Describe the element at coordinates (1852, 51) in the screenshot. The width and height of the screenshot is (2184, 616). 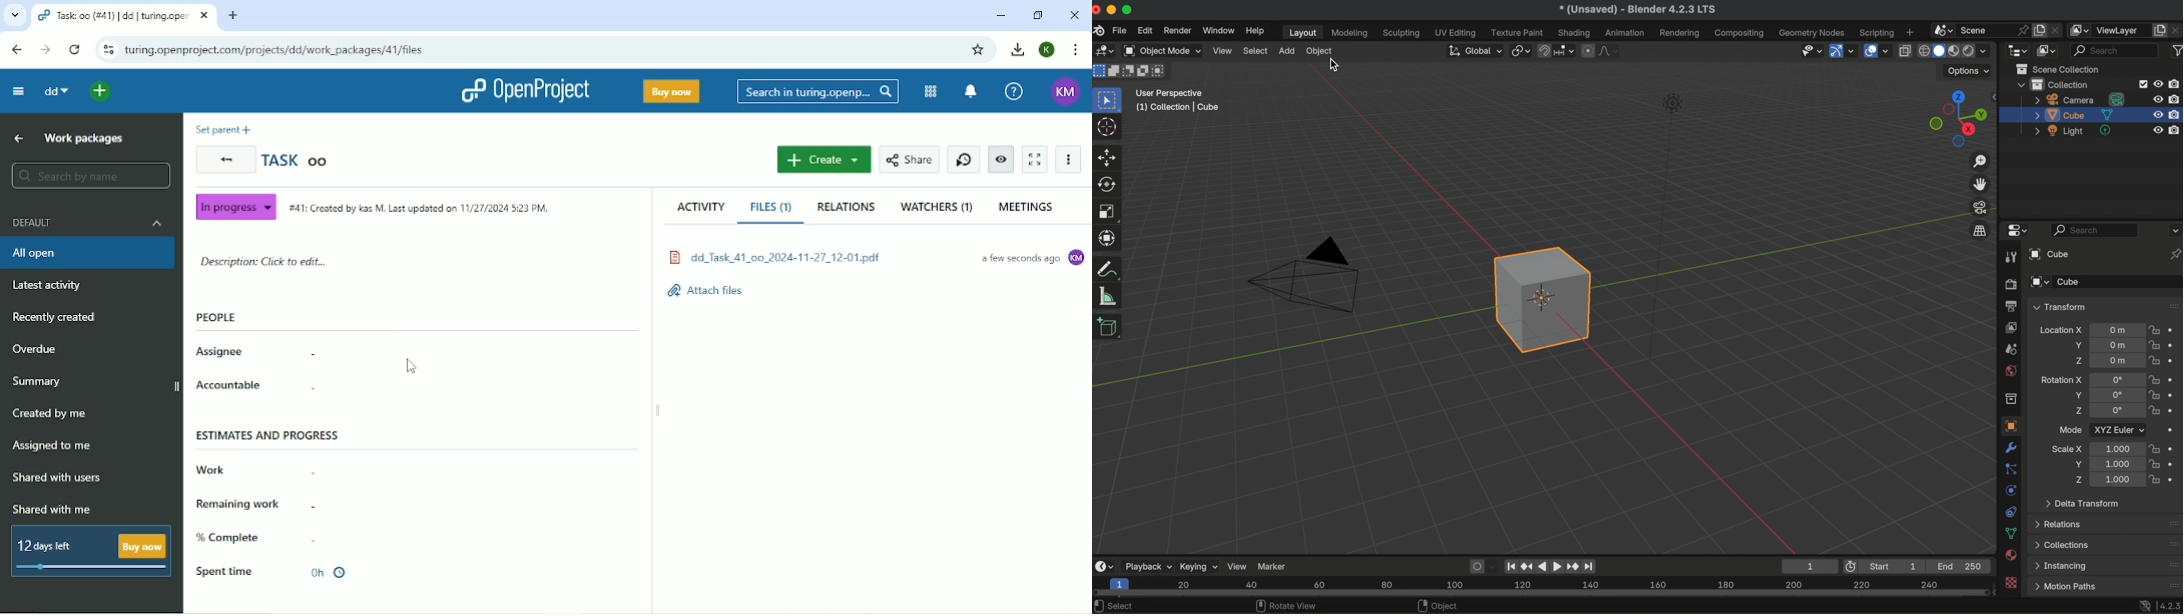
I see `gizmos` at that location.